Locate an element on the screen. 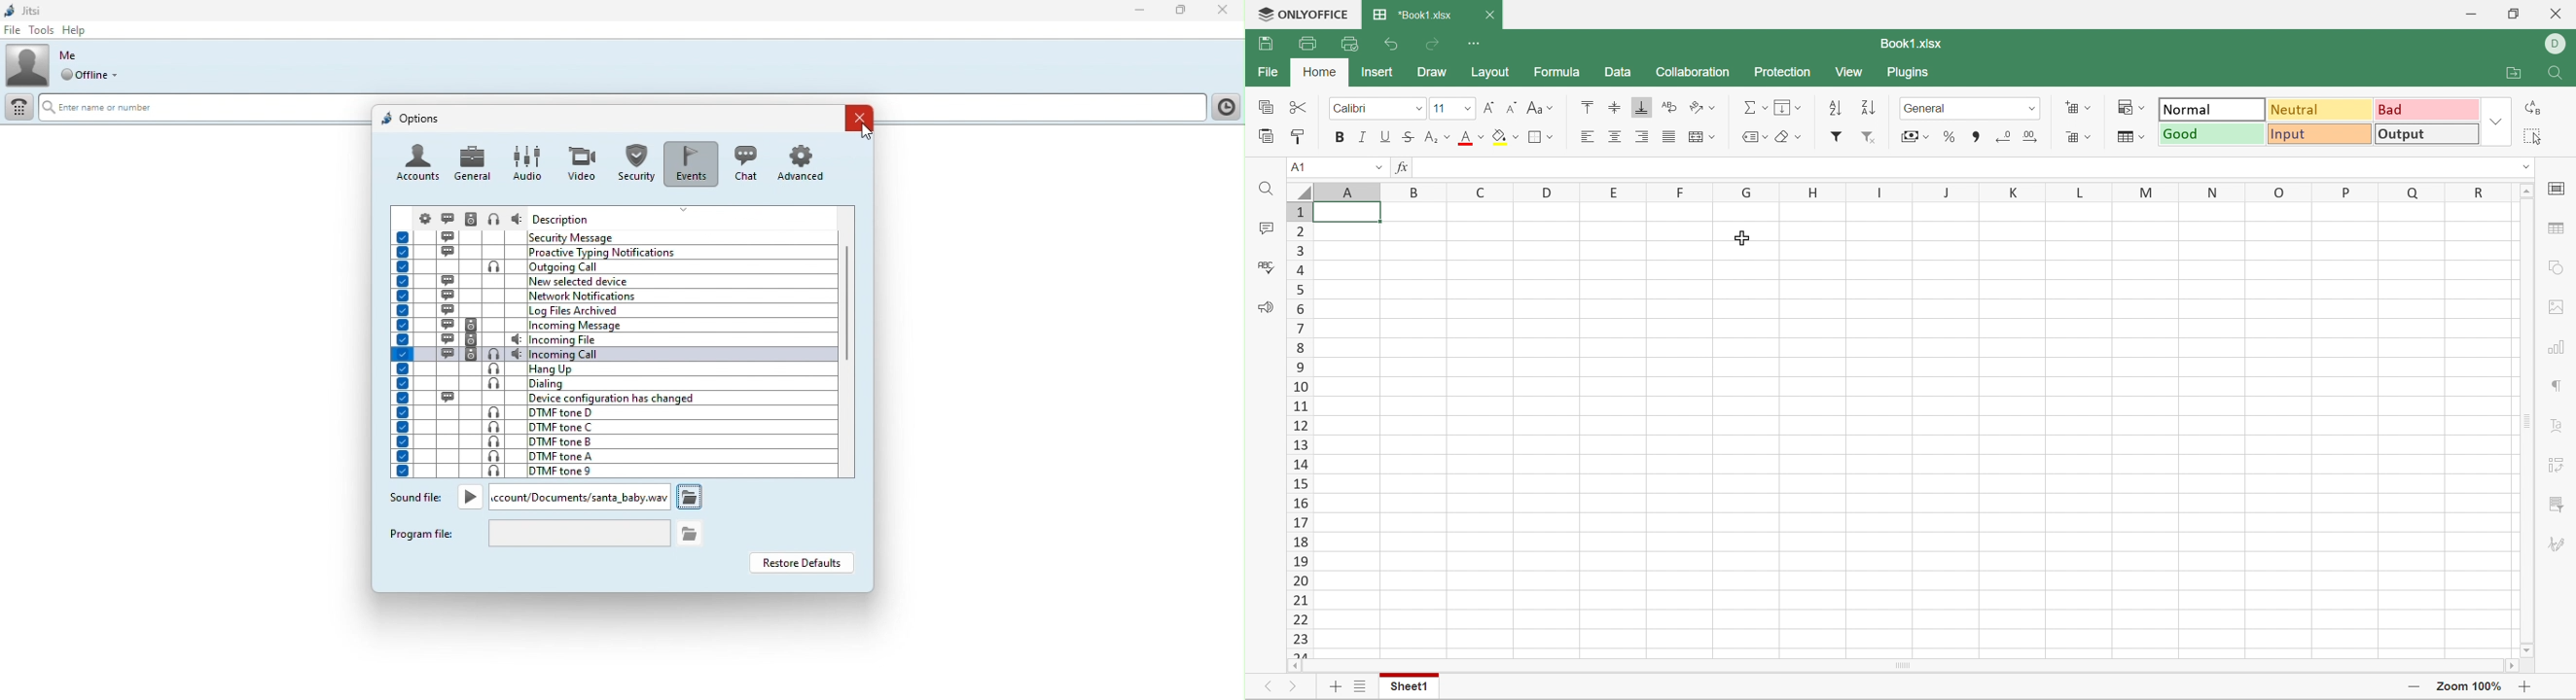  Previous is located at coordinates (1271, 687).